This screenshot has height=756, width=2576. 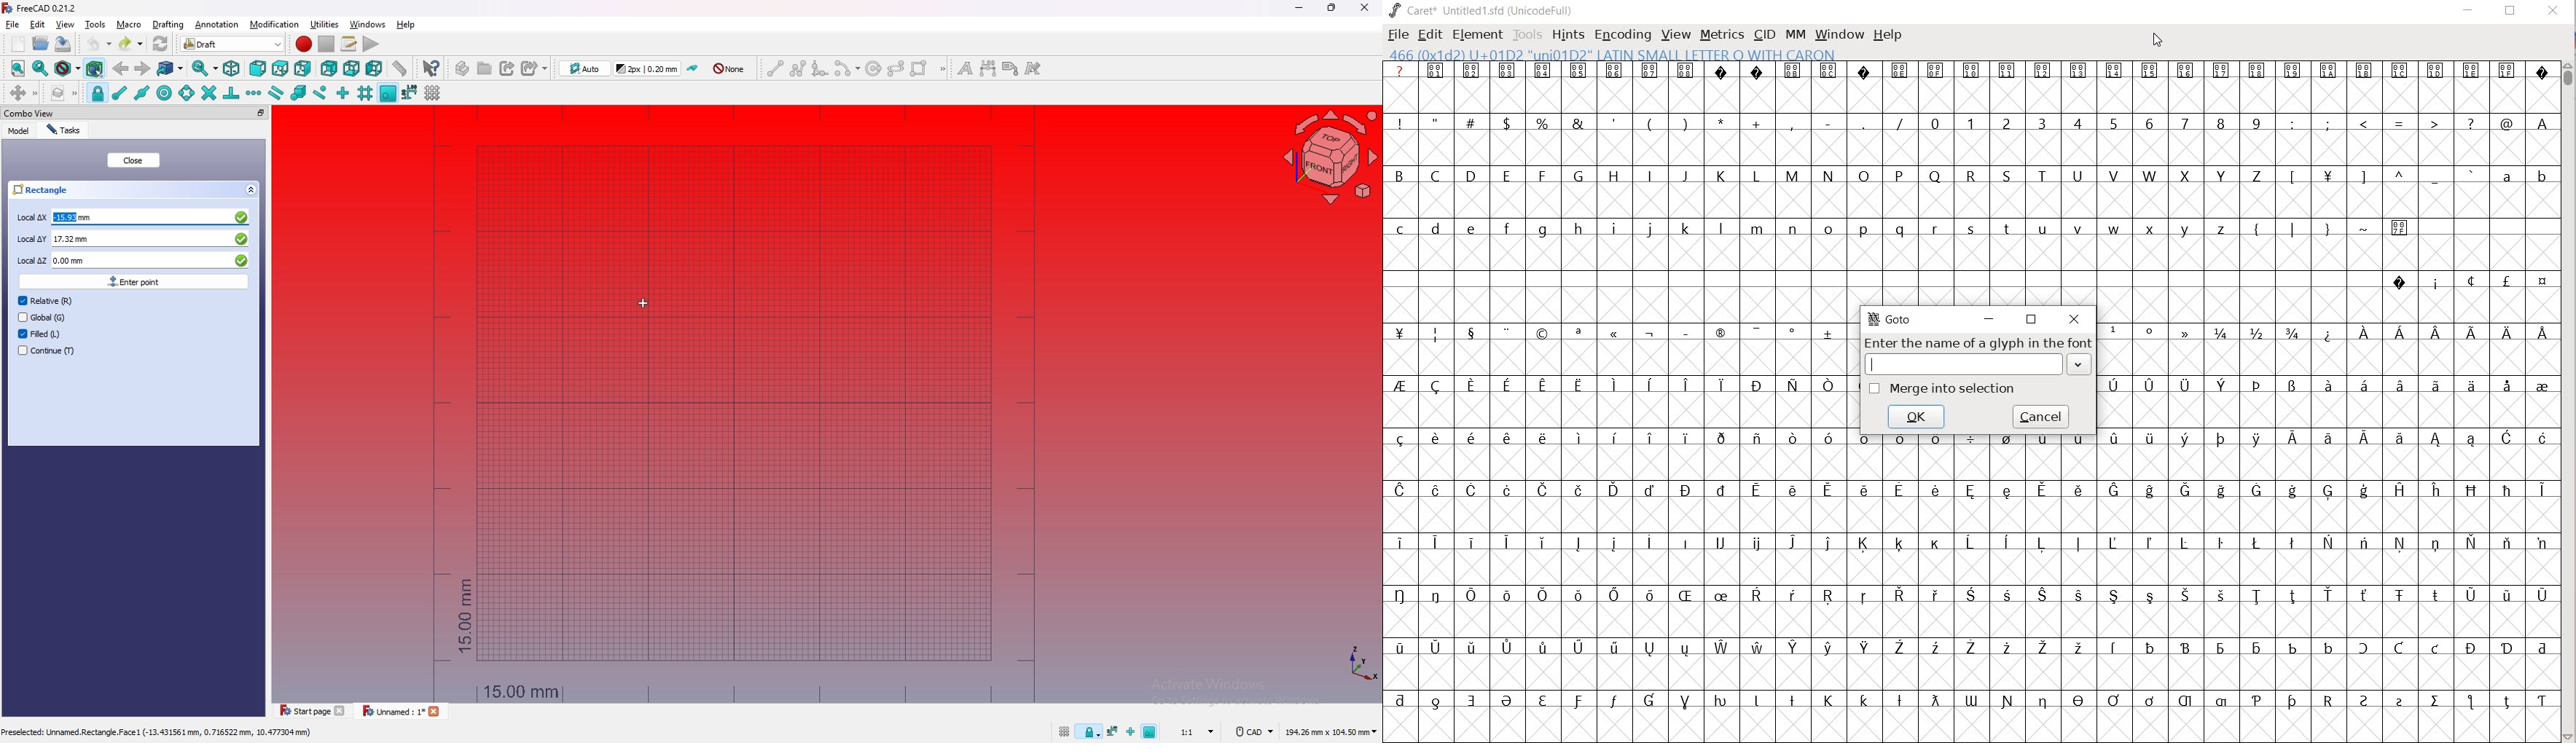 What do you see at coordinates (297, 93) in the screenshot?
I see `snap special` at bounding box center [297, 93].